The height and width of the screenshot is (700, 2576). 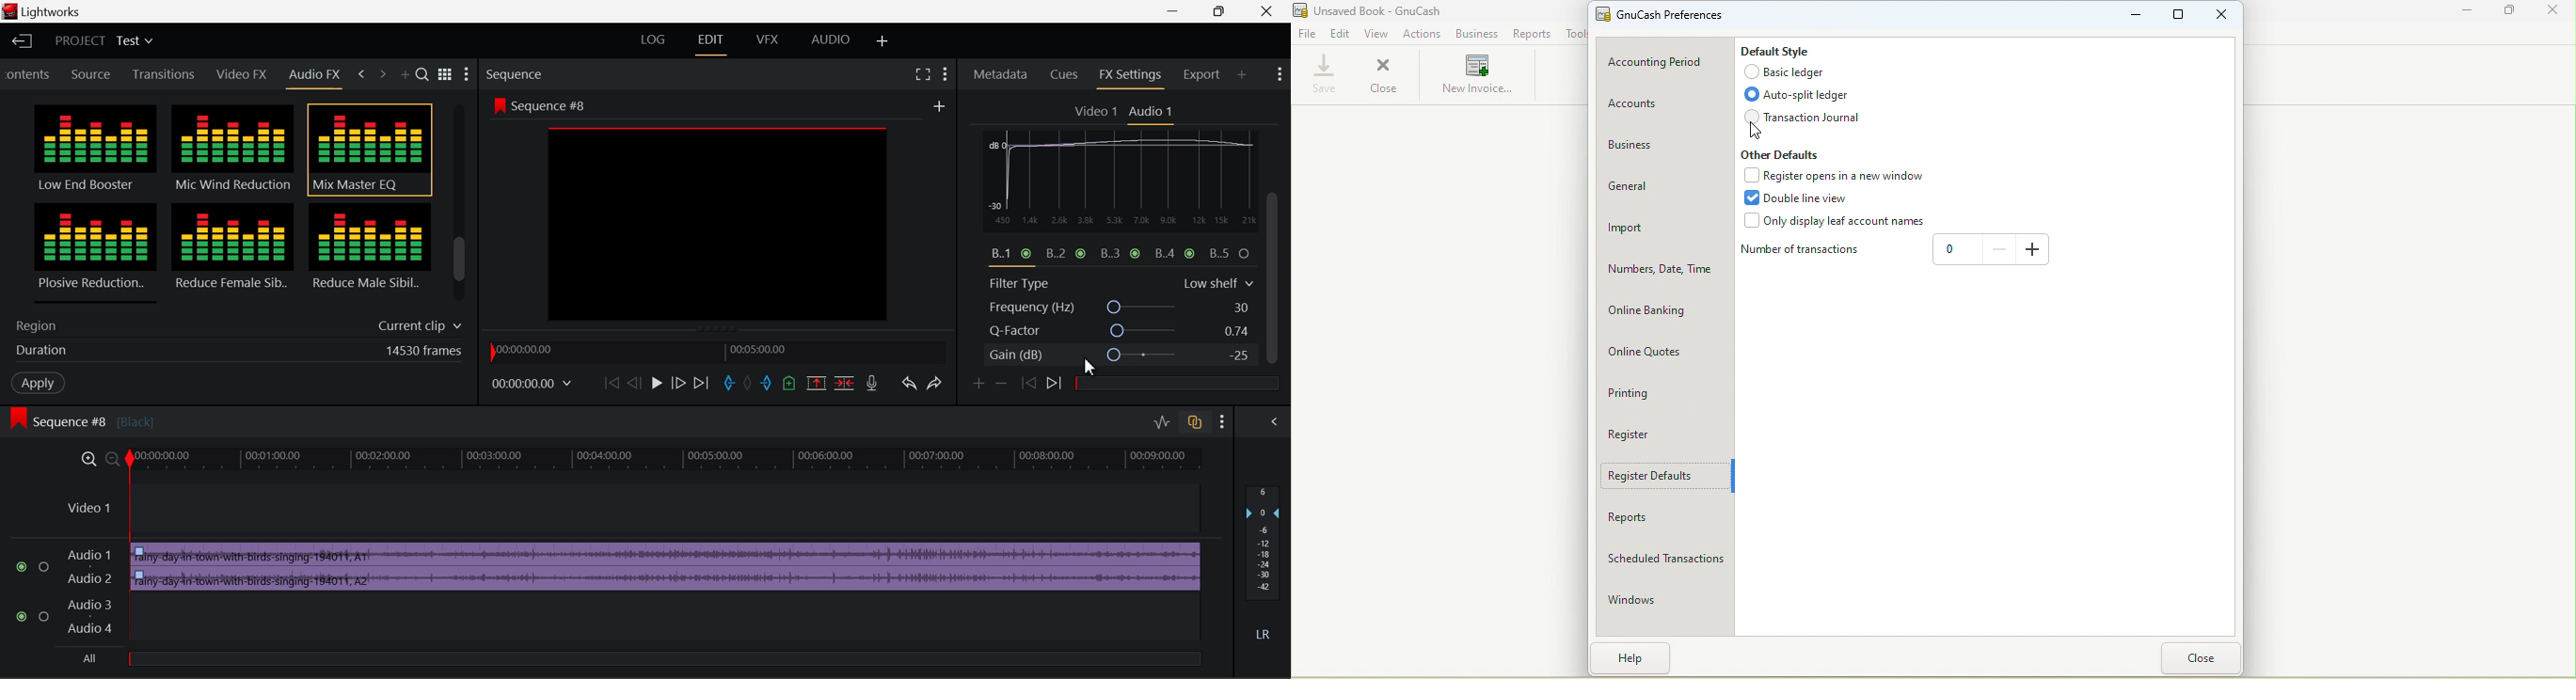 What do you see at coordinates (814, 383) in the screenshot?
I see `Remove Marked Section` at bounding box center [814, 383].